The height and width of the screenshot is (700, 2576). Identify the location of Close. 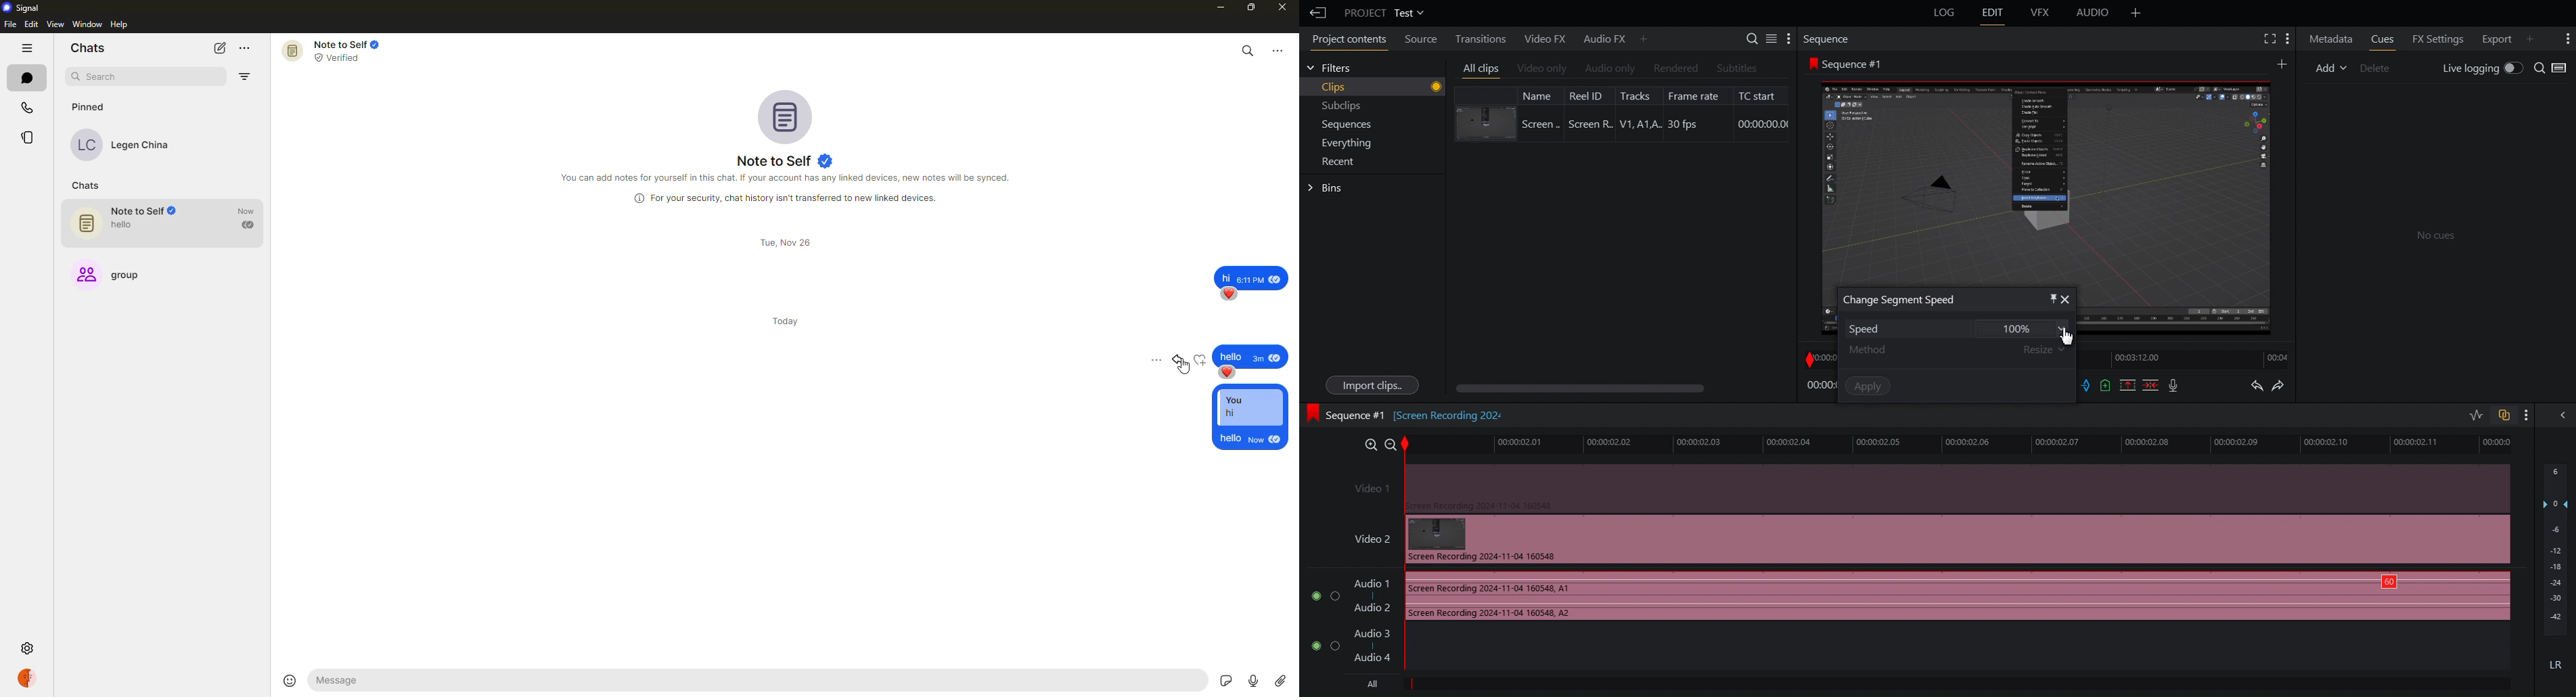
(2067, 299).